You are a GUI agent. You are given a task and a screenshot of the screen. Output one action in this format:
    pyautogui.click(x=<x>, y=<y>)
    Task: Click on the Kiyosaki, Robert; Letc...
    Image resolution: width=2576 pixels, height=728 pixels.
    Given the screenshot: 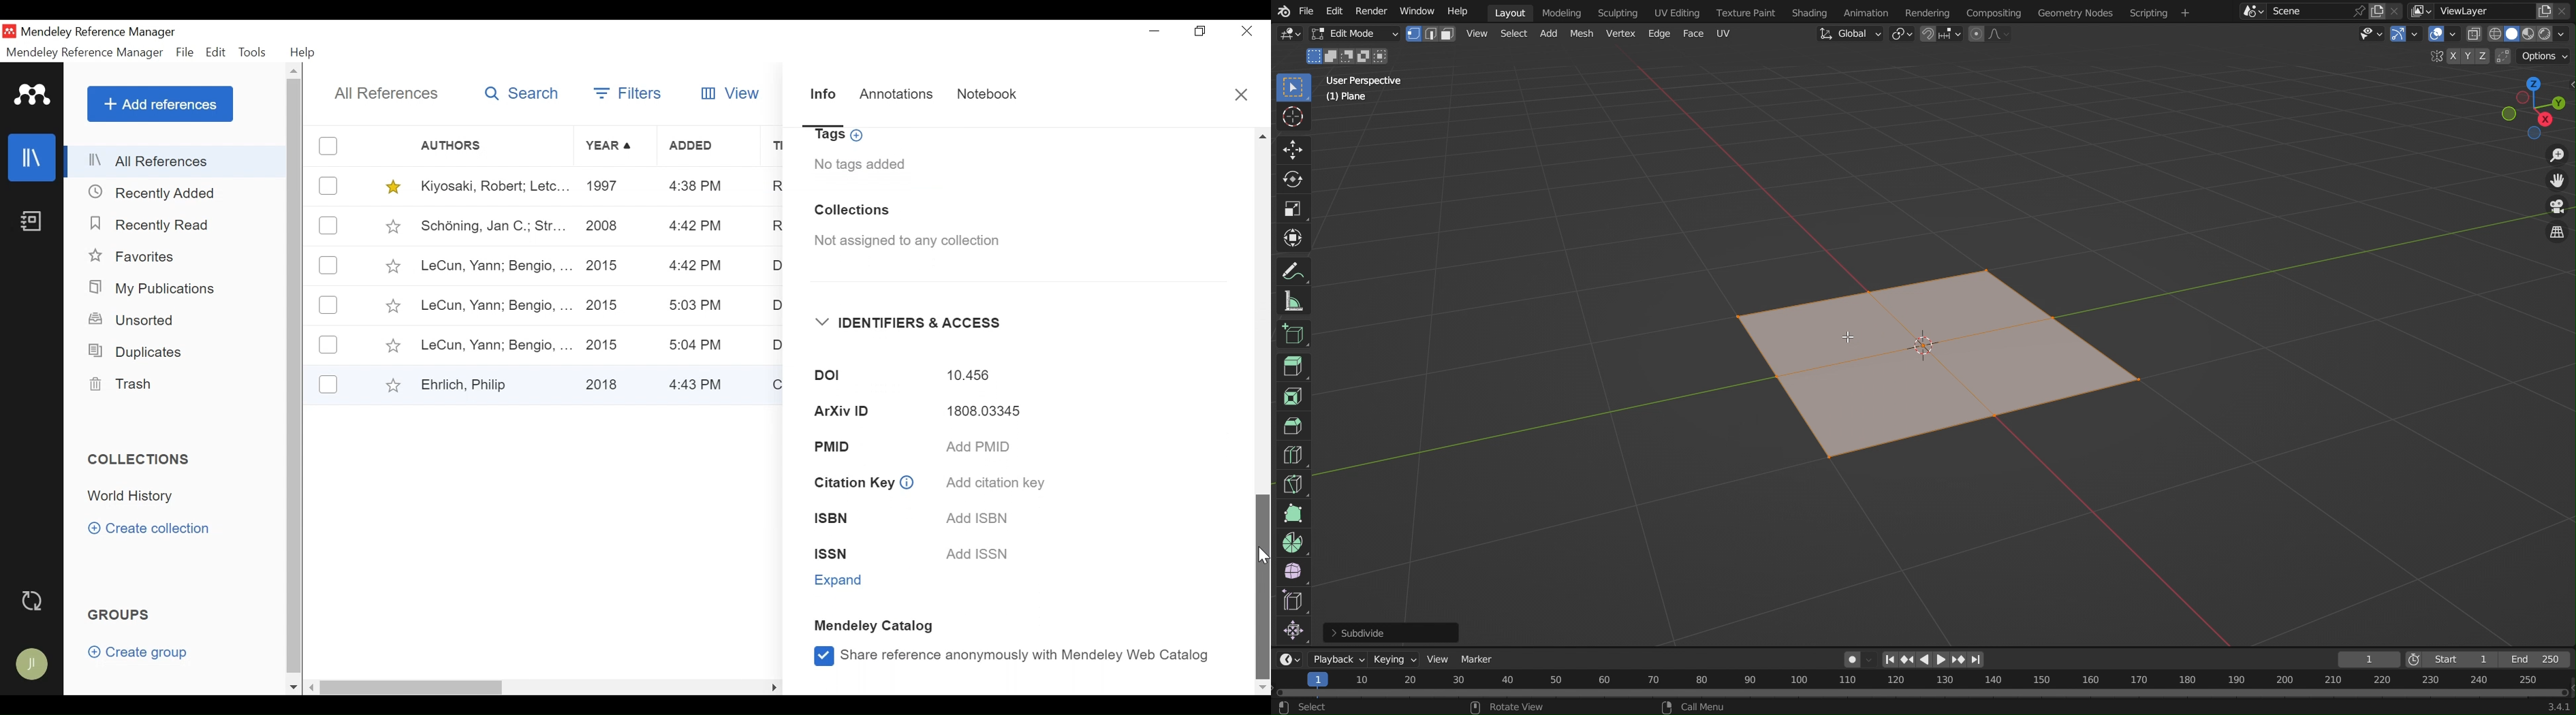 What is the action you would take?
    pyautogui.click(x=493, y=187)
    